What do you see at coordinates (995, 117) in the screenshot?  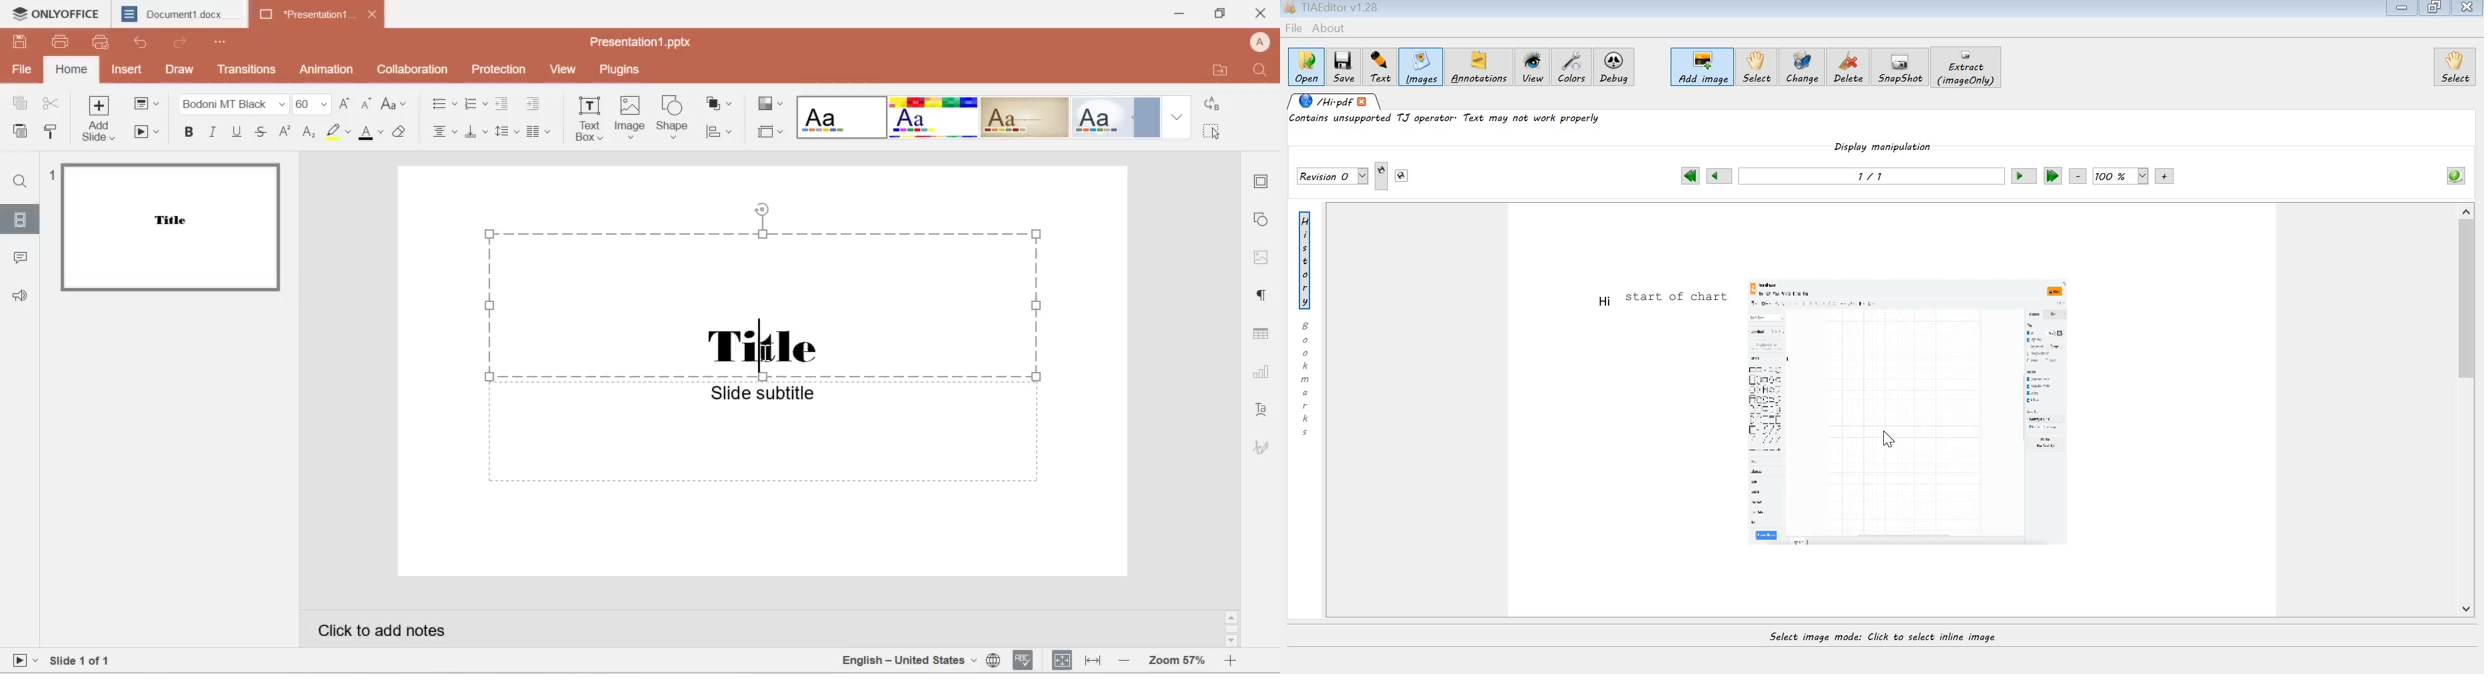 I see `format` at bounding box center [995, 117].